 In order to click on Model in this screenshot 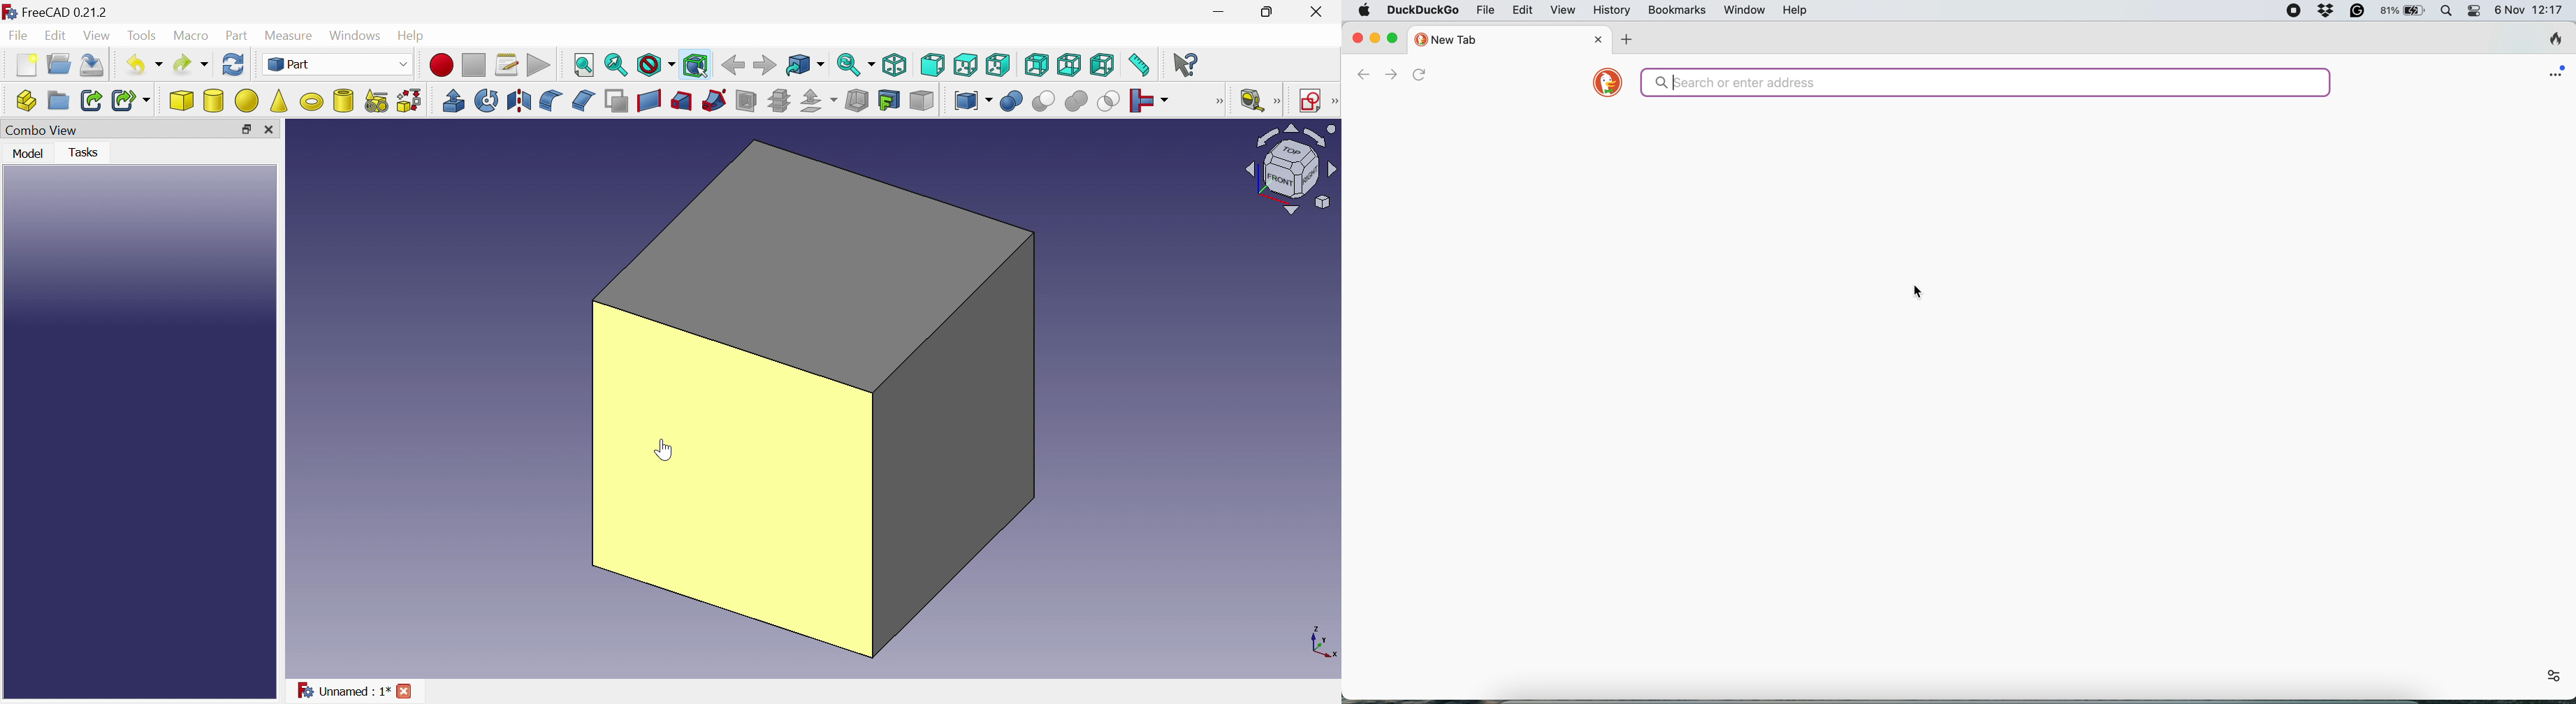, I will do `click(27, 152)`.